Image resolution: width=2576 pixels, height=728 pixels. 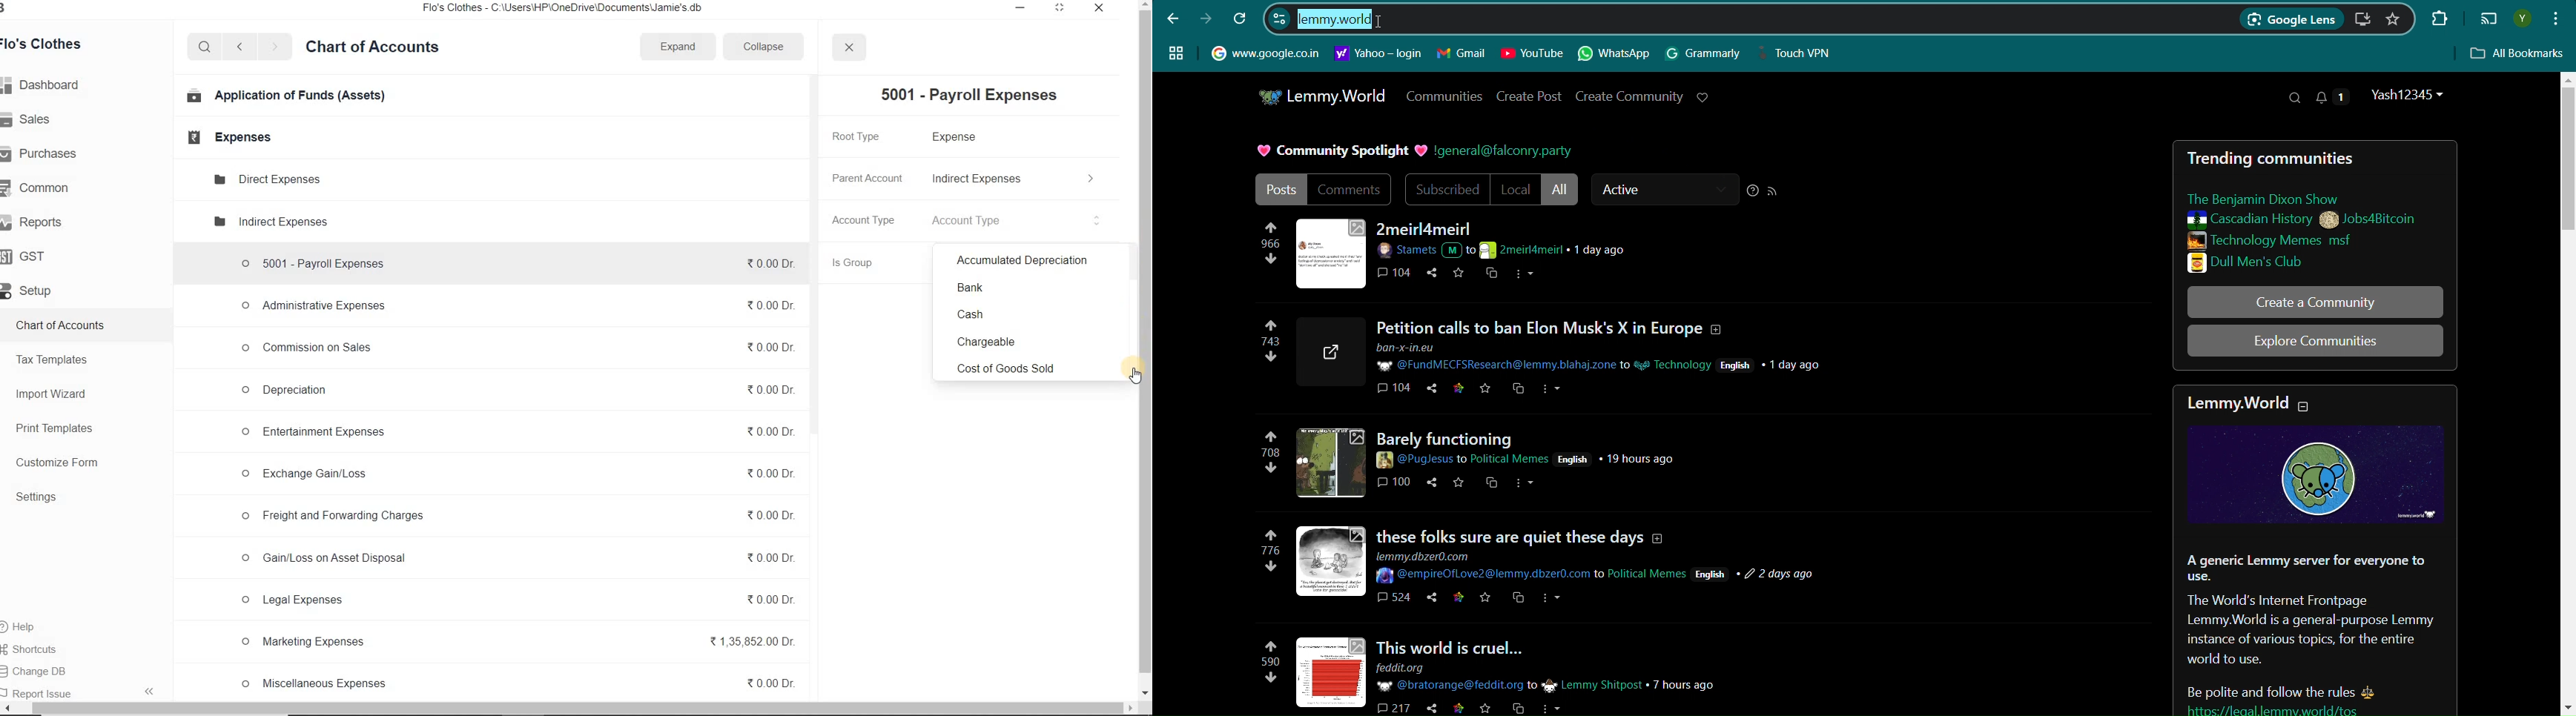 What do you see at coordinates (32, 291) in the screenshot?
I see `set up` at bounding box center [32, 291].